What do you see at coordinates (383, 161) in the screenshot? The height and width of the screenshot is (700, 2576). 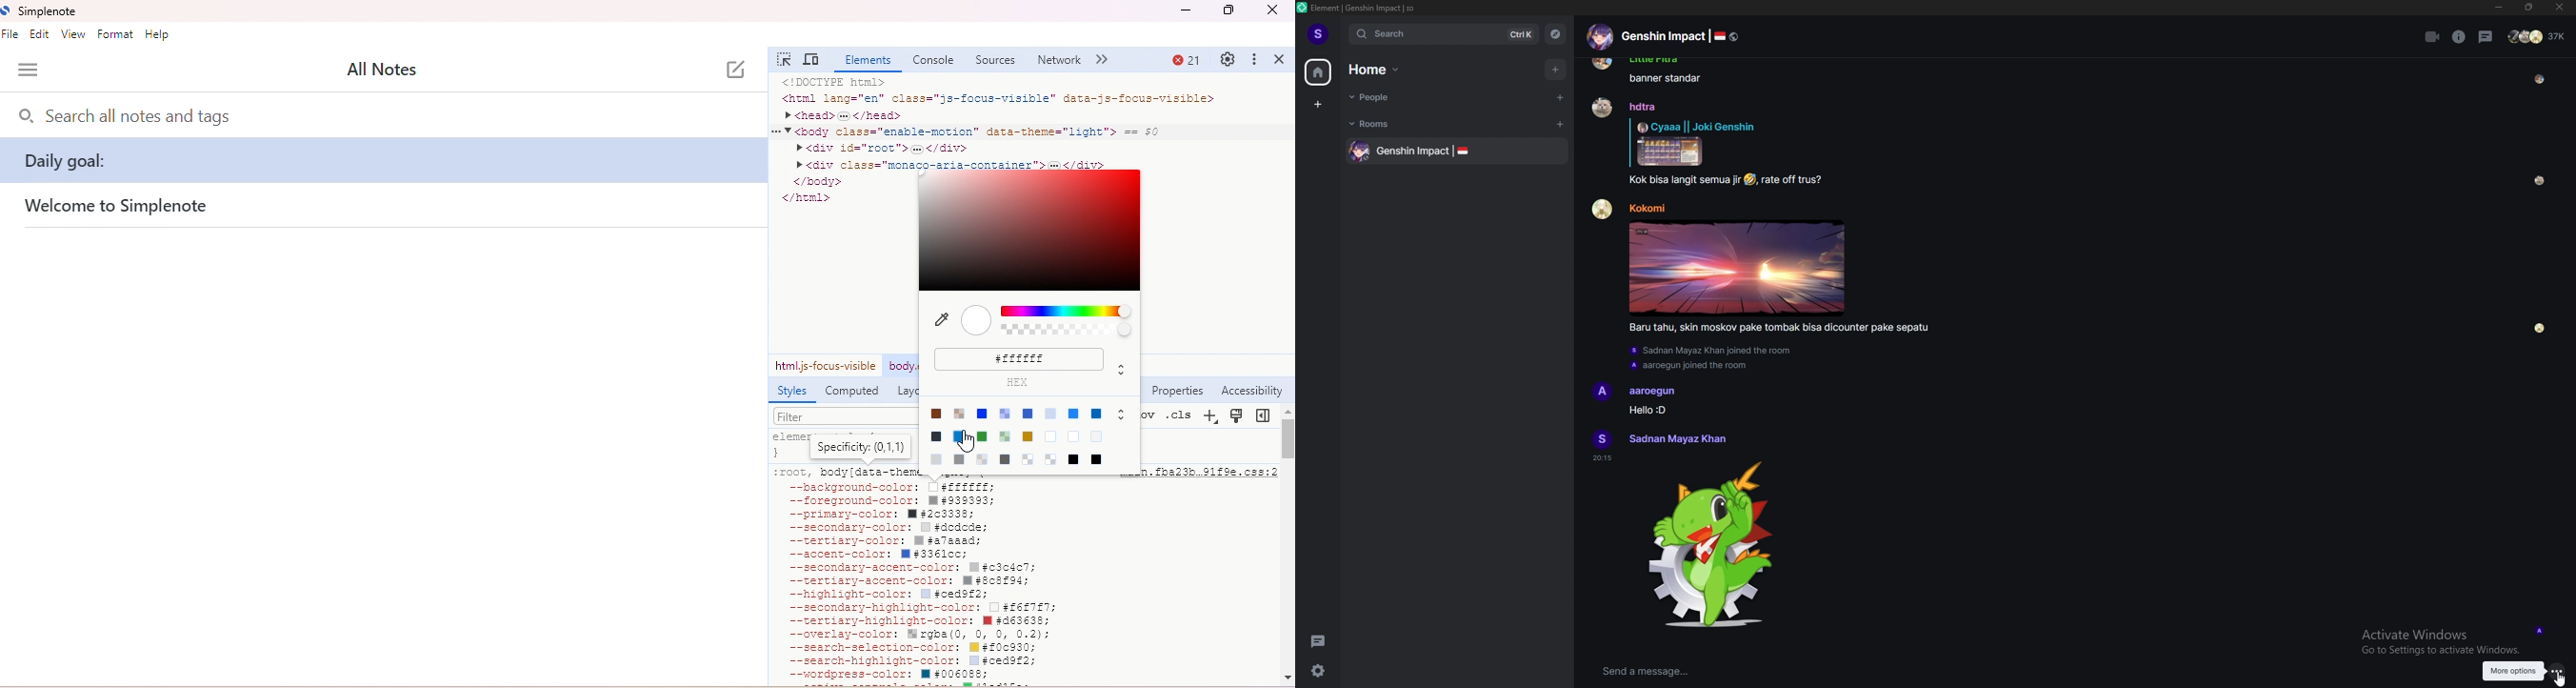 I see `daily goal:` at bounding box center [383, 161].